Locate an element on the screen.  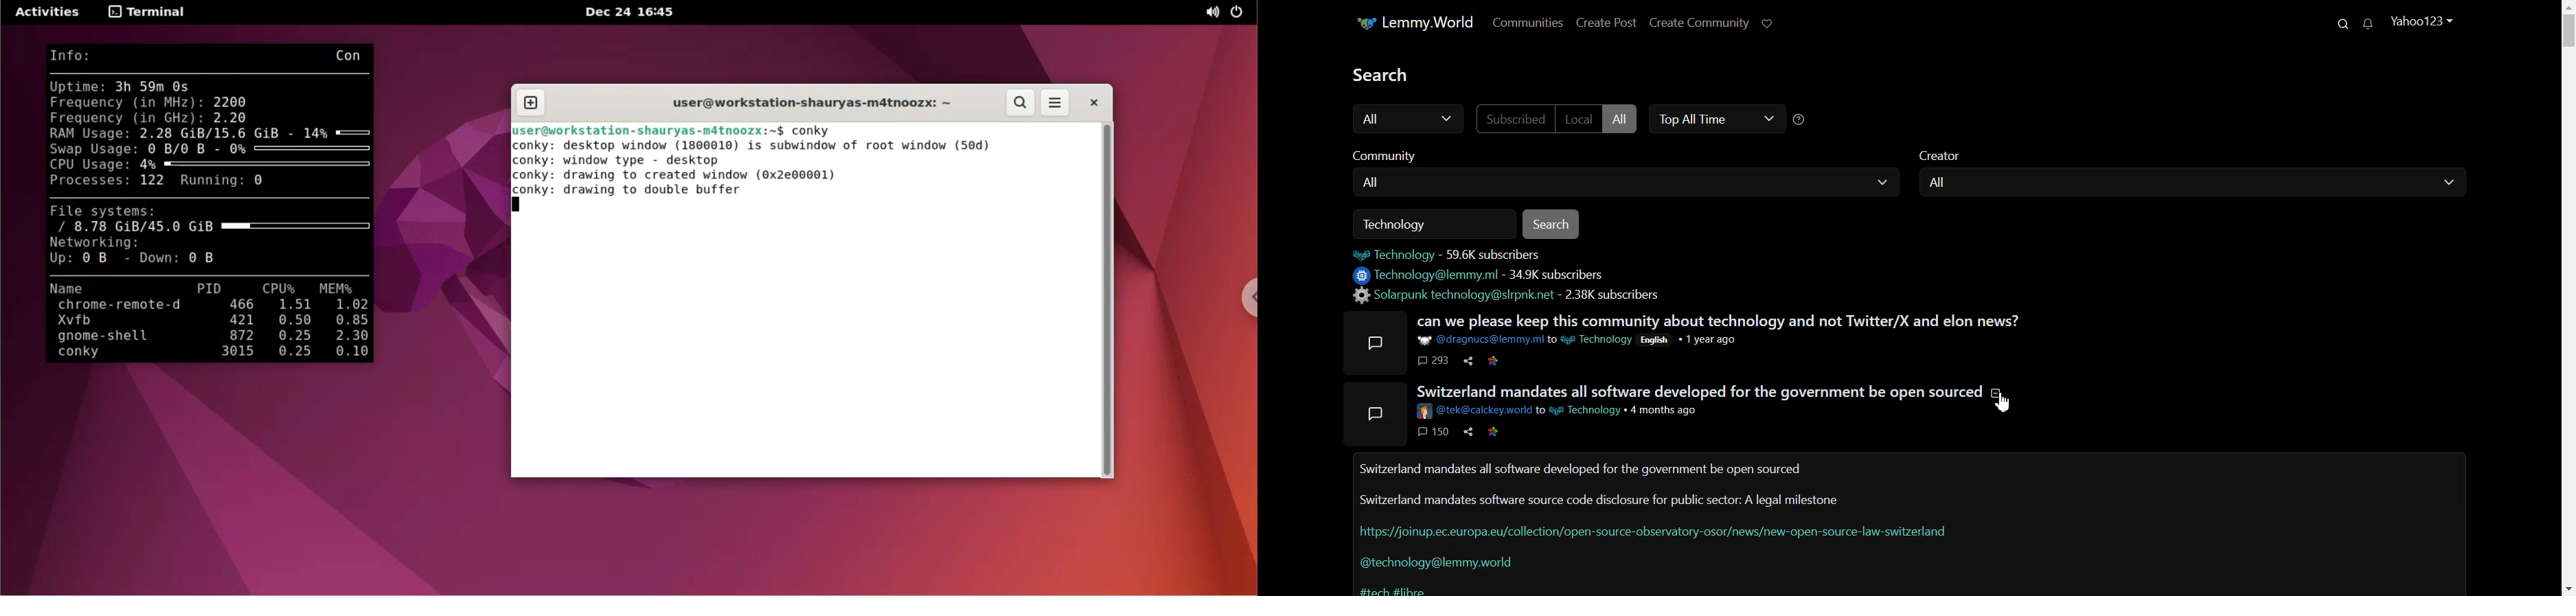
can we please keep this community about technology and not Twitter/X and elon news? is located at coordinates (1720, 321).